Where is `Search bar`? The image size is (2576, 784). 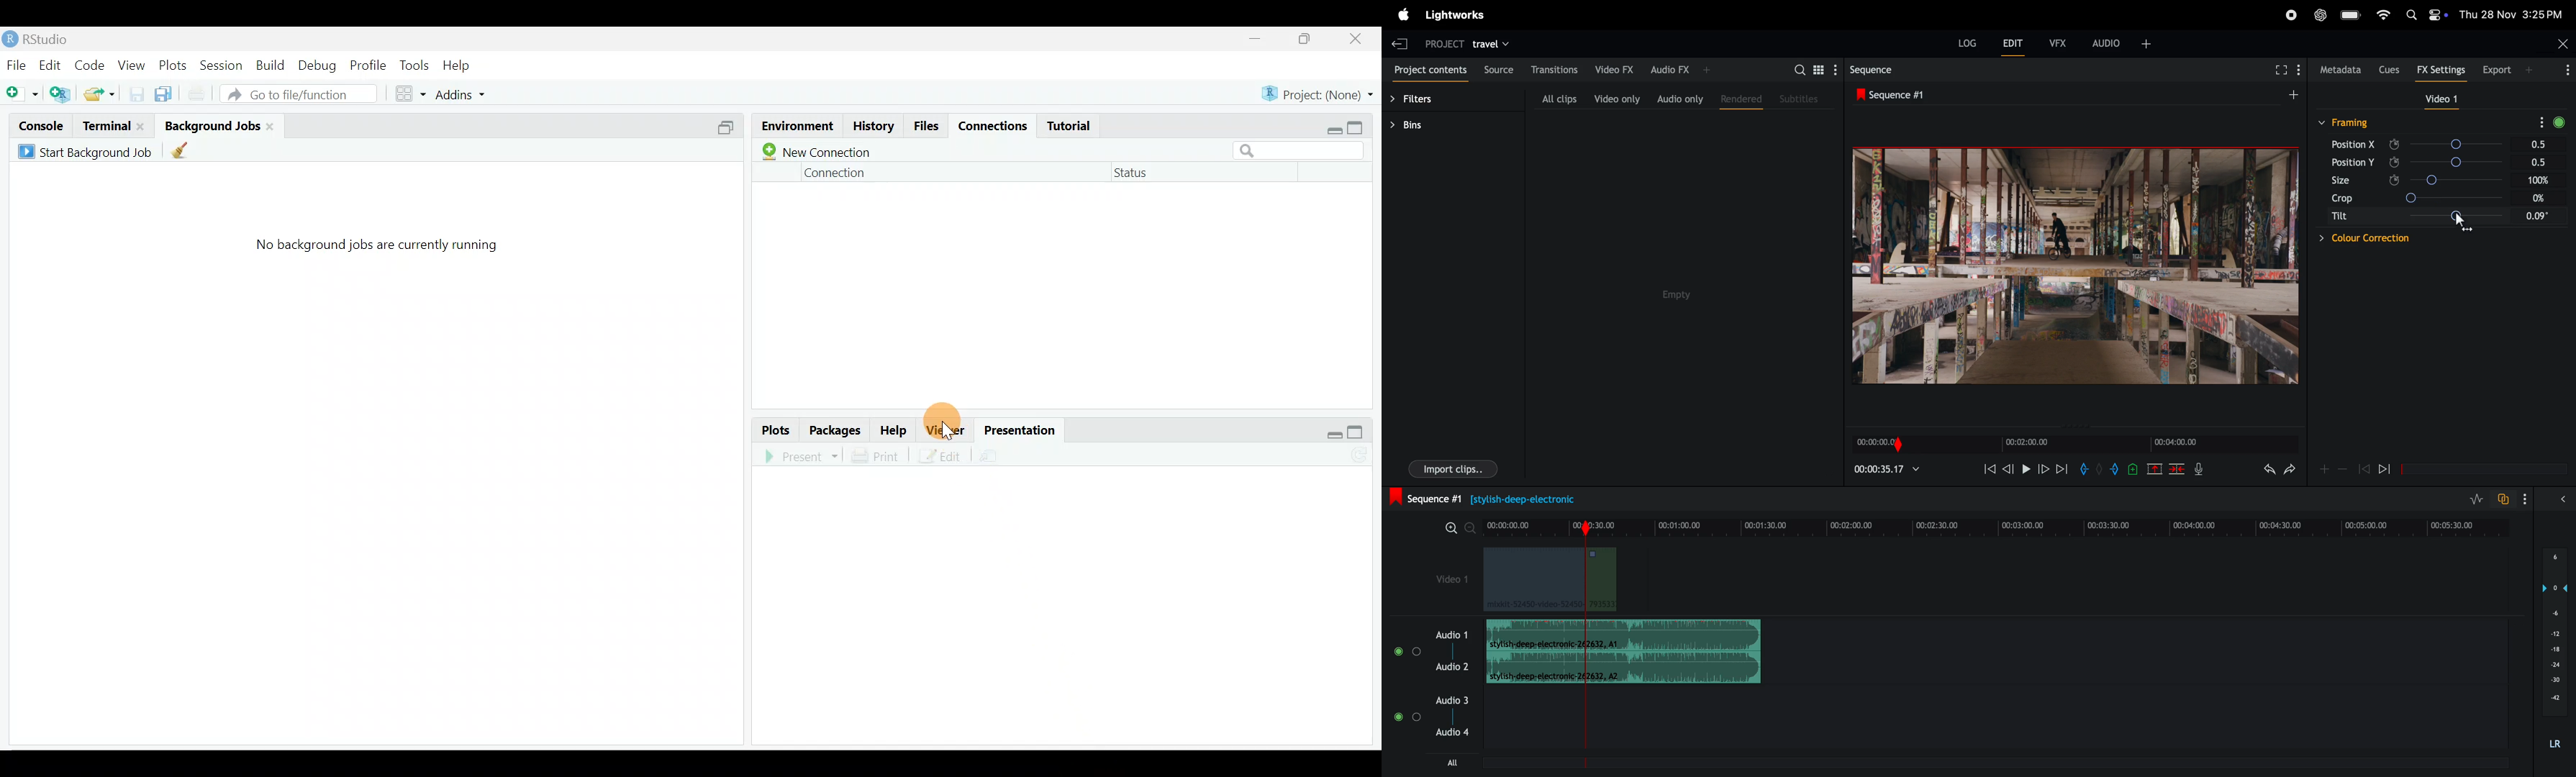
Search bar is located at coordinates (1304, 149).